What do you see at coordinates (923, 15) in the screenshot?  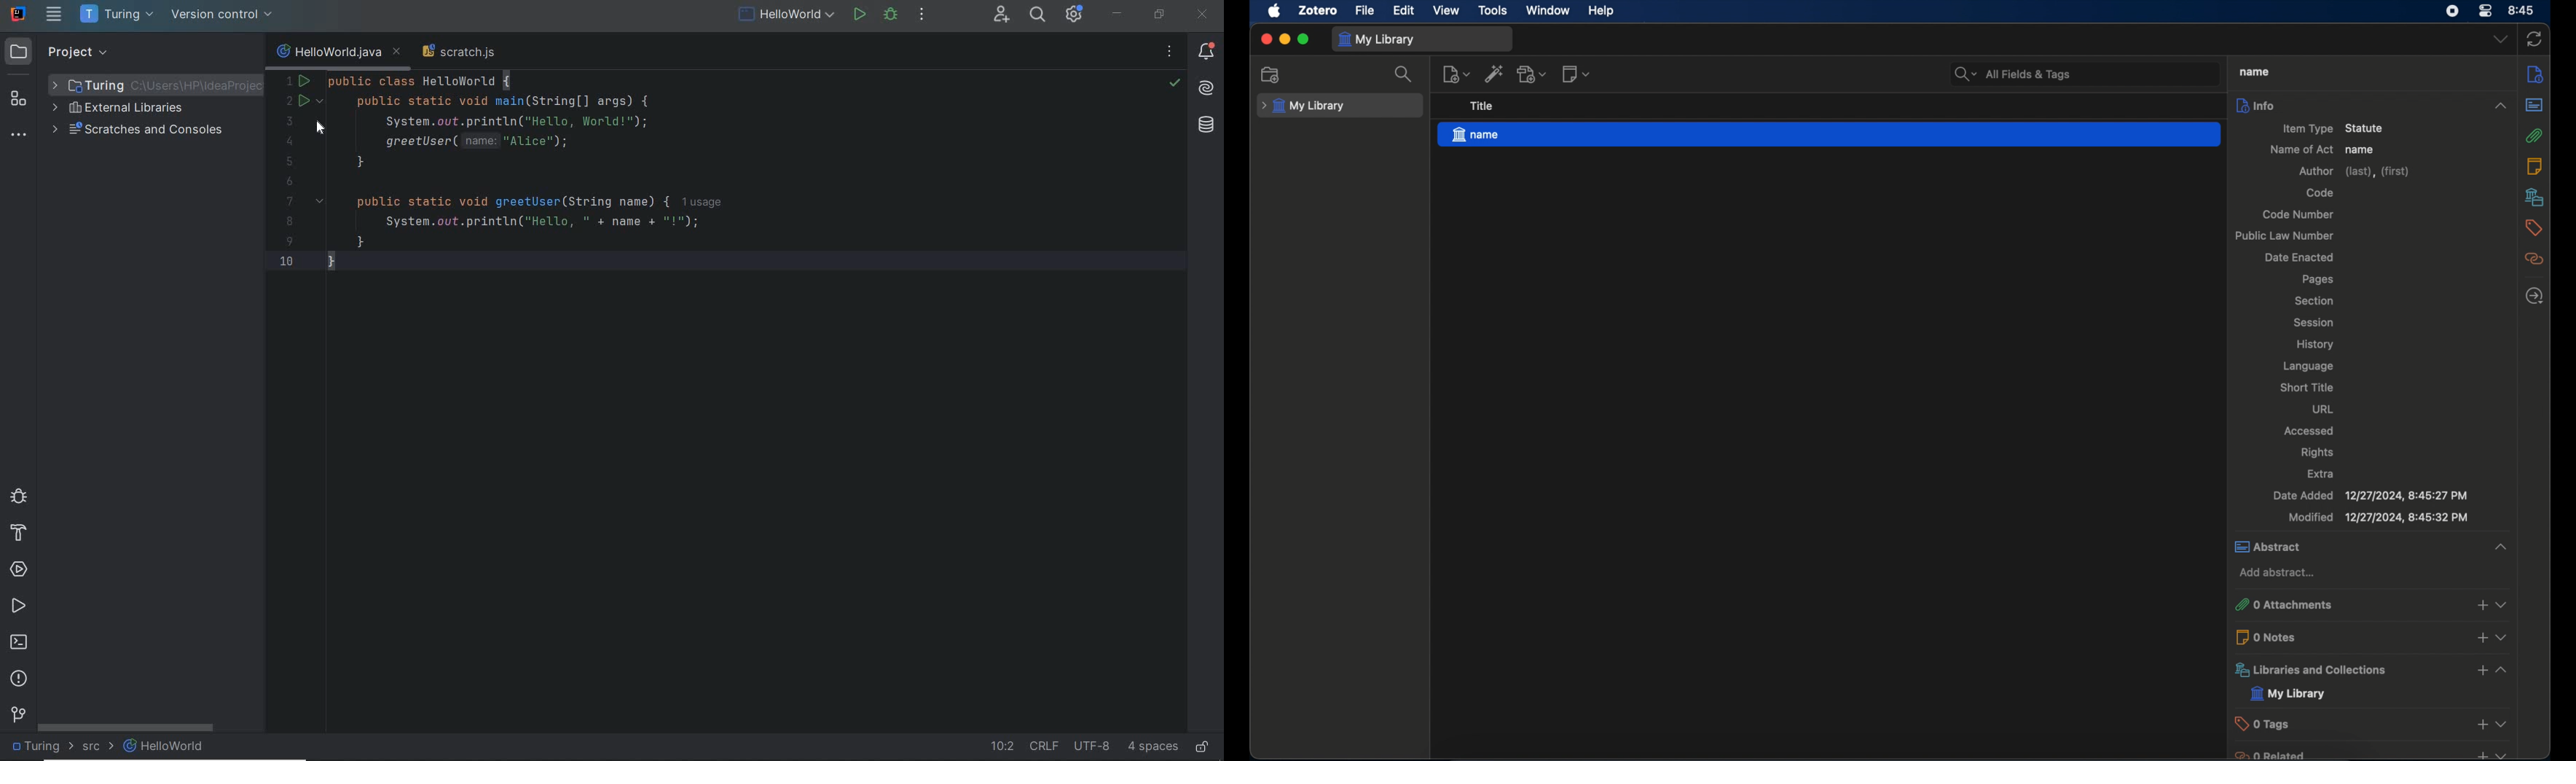 I see `more actions` at bounding box center [923, 15].